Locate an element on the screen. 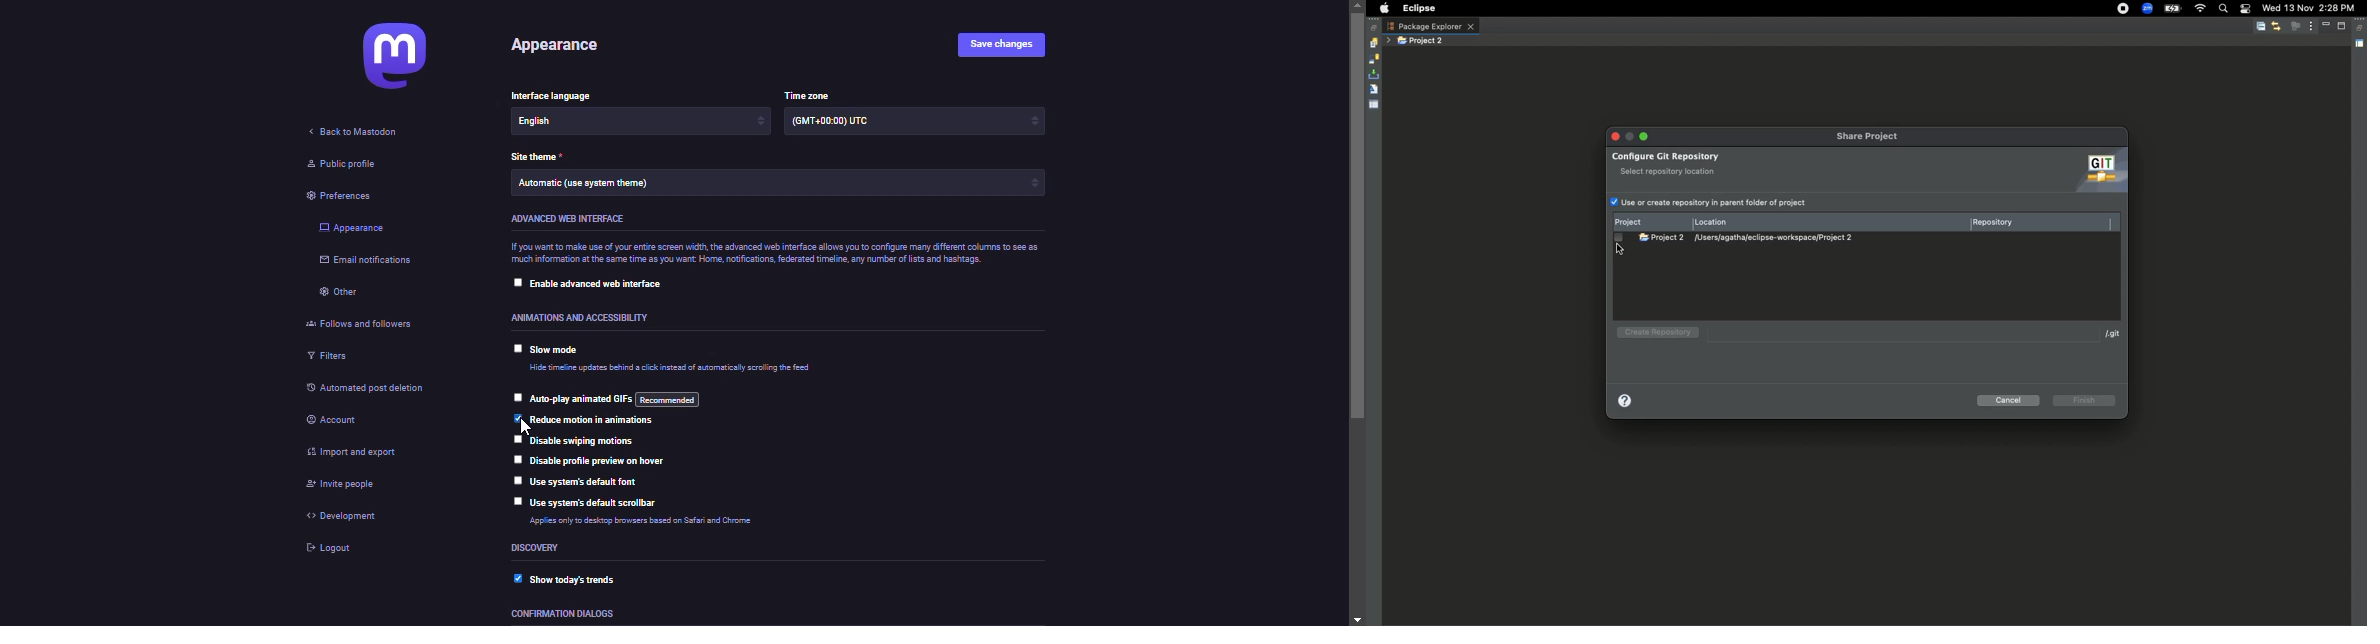 This screenshot has width=2380, height=644. Disabled: Check button is located at coordinates (1620, 238).